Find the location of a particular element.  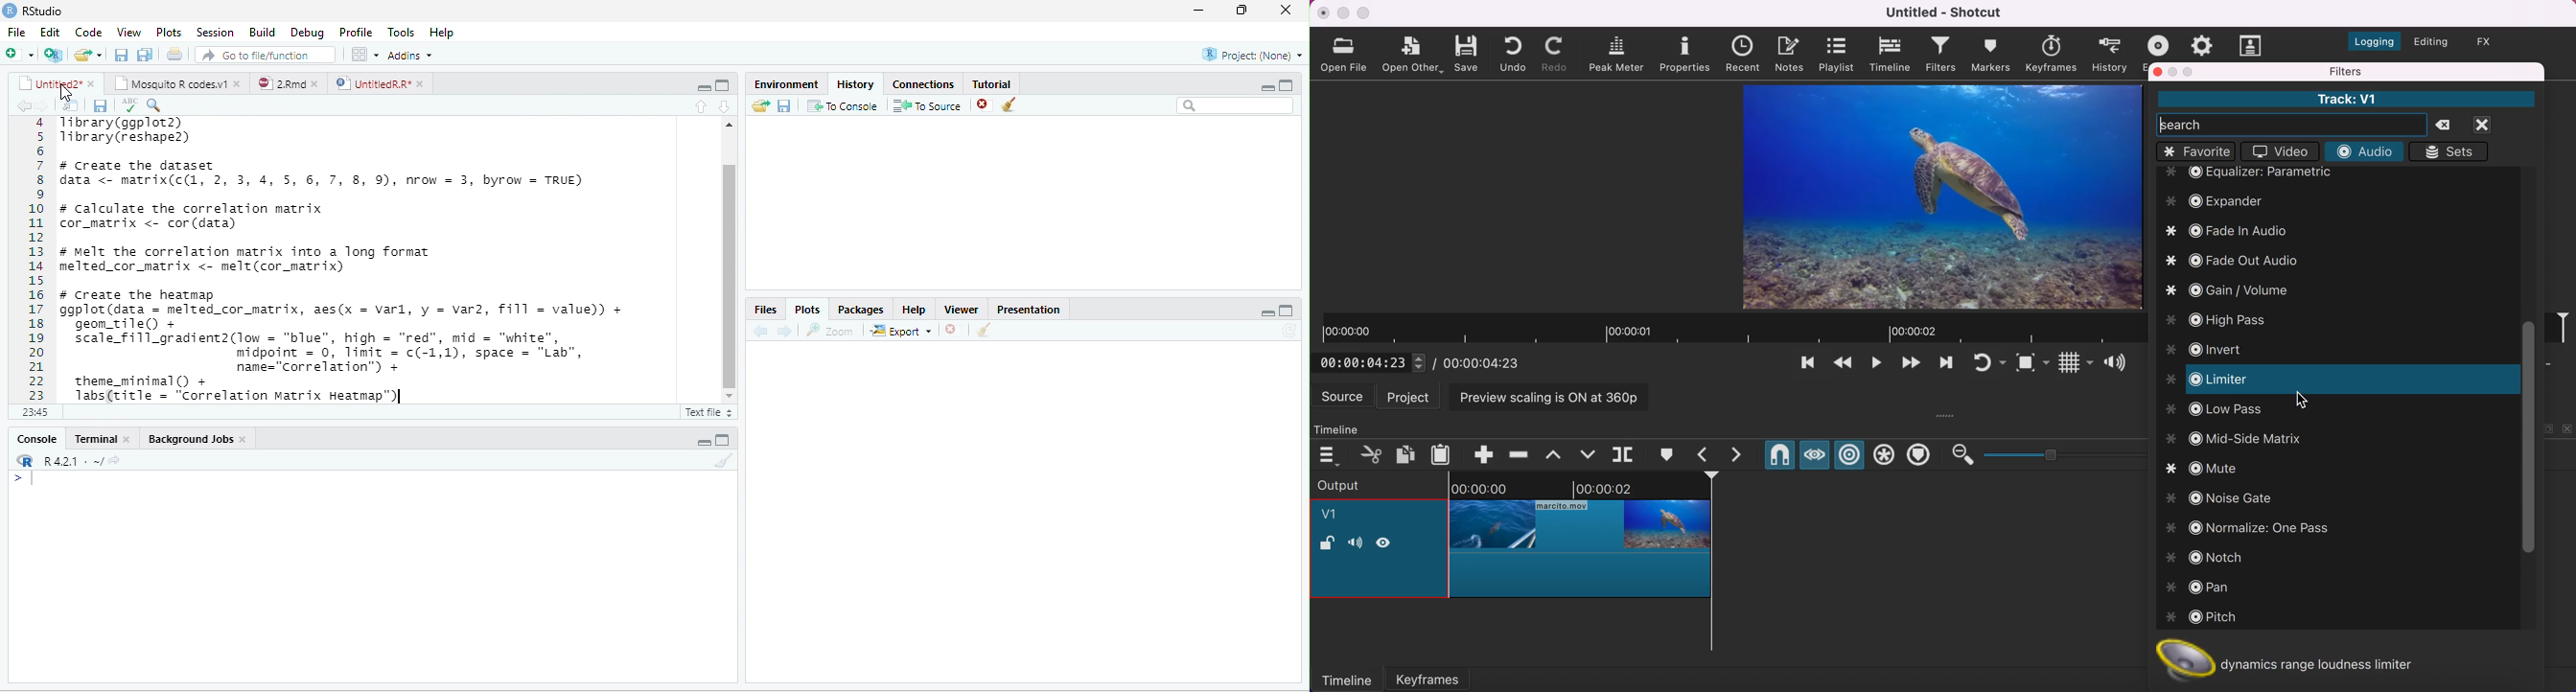

next is located at coordinates (790, 330).